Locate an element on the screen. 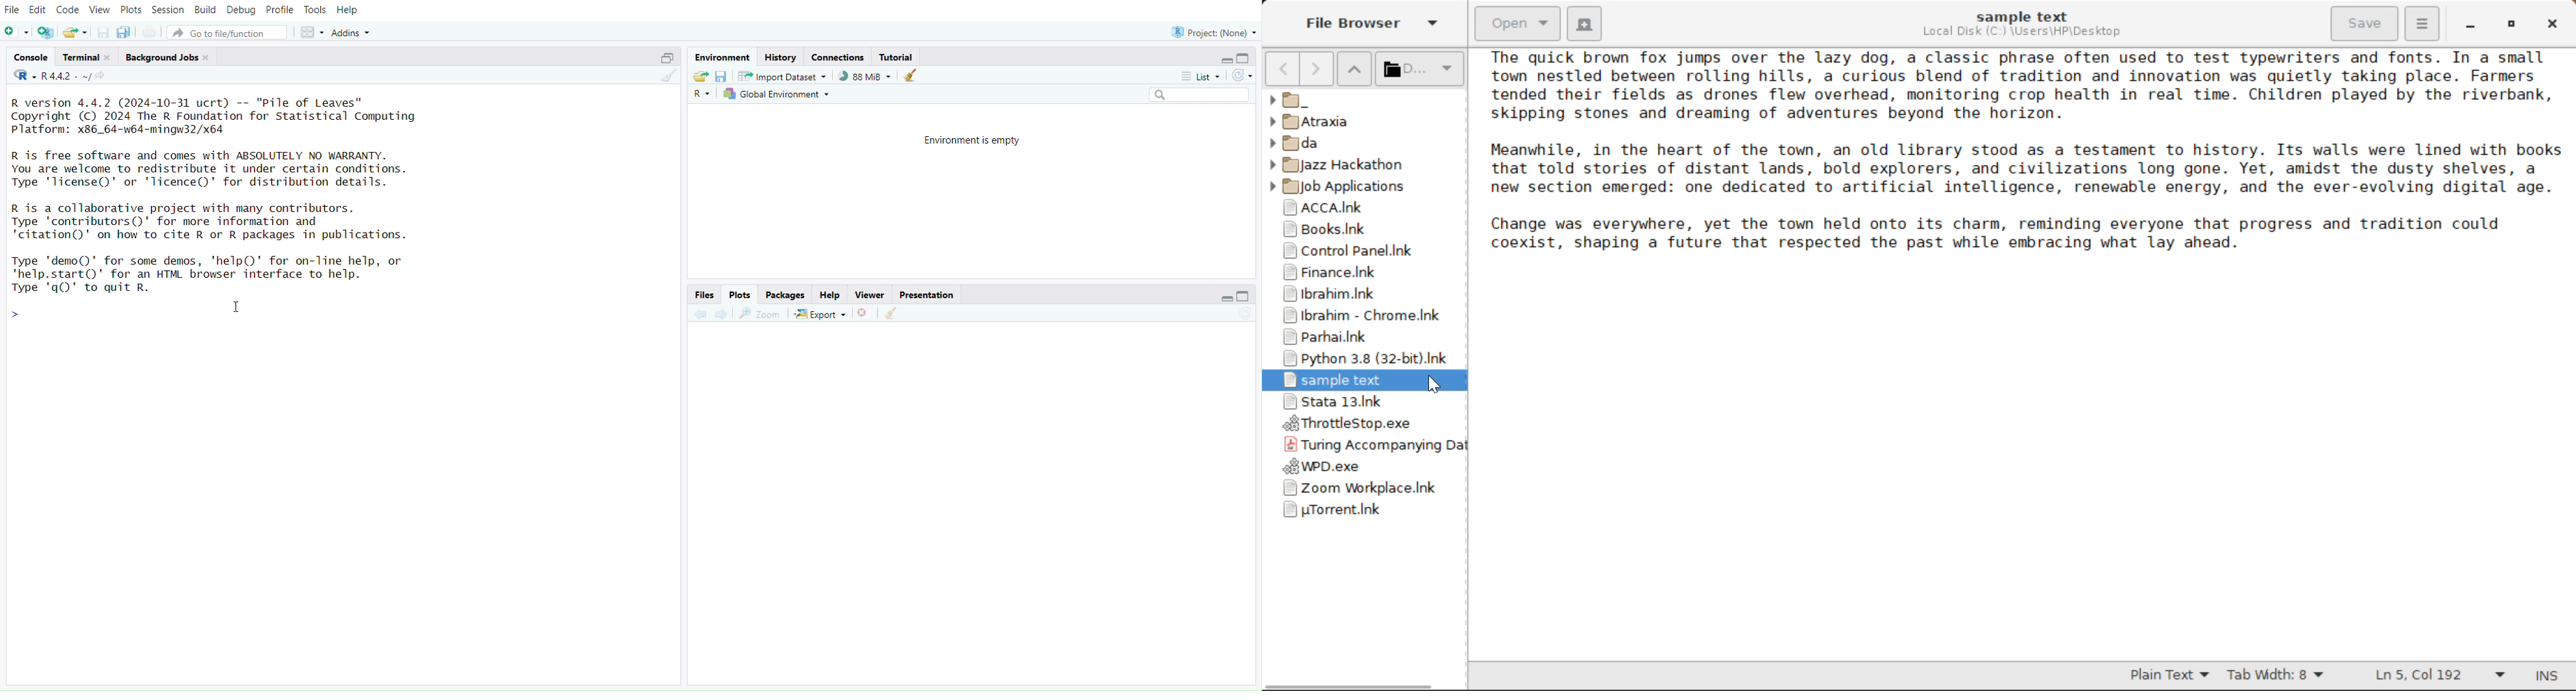 This screenshot has width=2576, height=700. Environment is located at coordinates (722, 57).